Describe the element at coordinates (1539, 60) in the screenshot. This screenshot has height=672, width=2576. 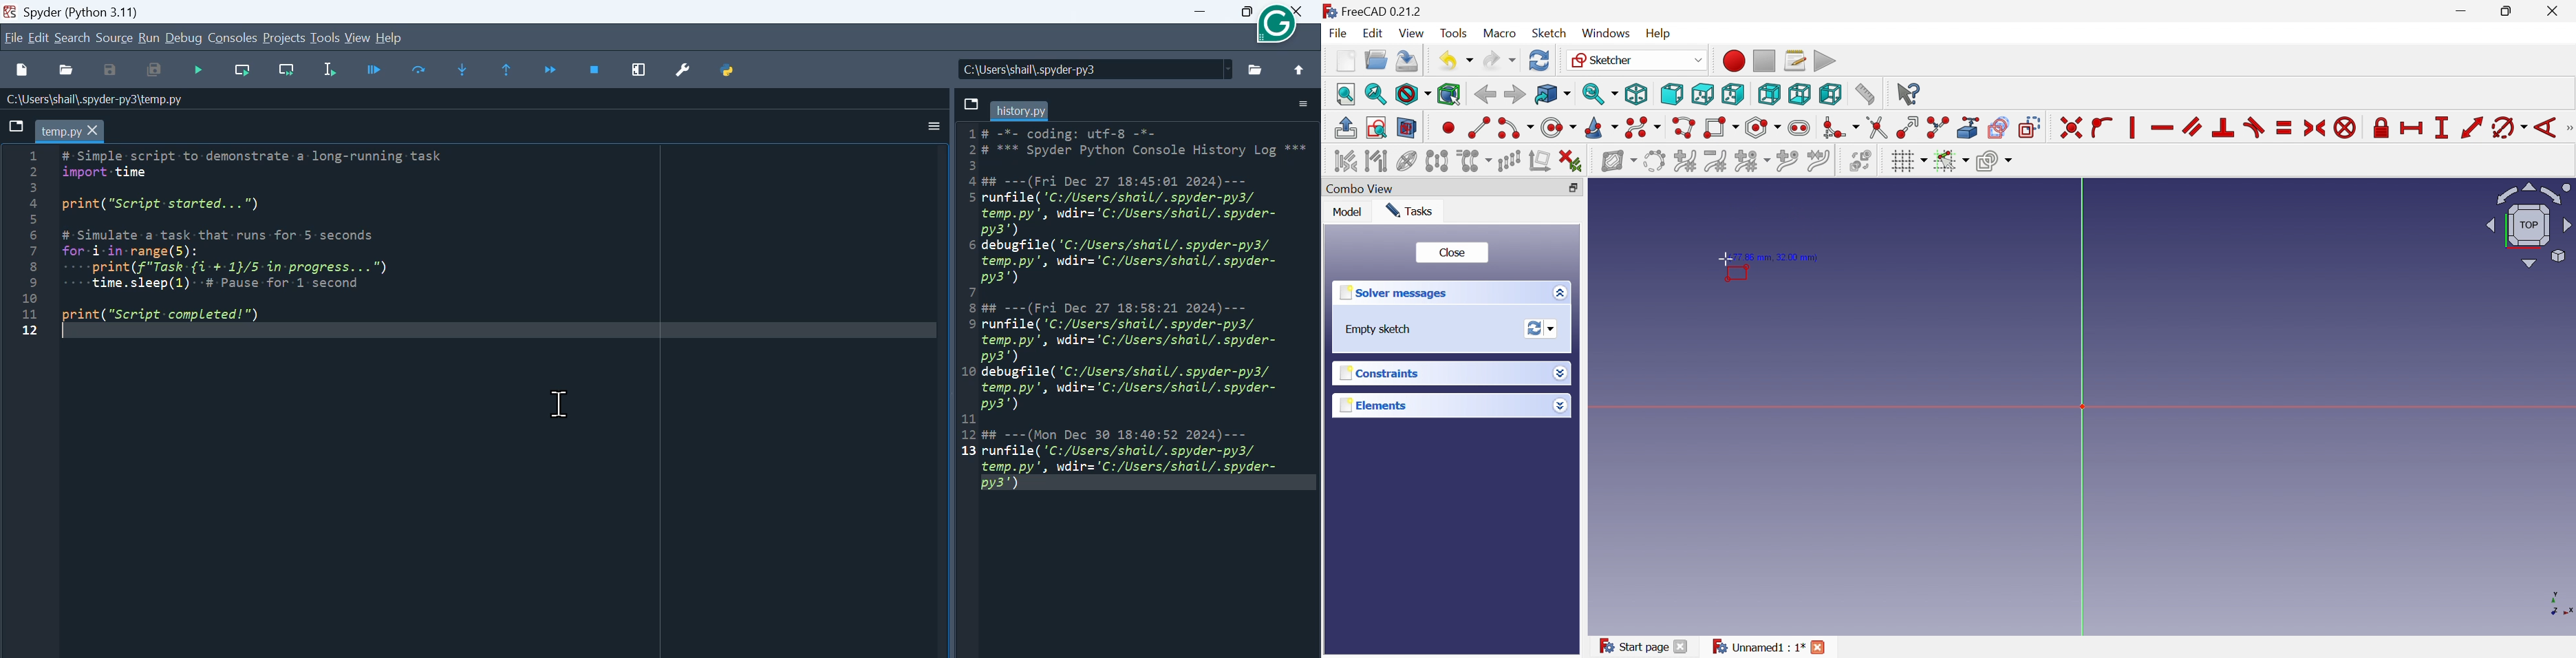
I see `Refresh` at that location.